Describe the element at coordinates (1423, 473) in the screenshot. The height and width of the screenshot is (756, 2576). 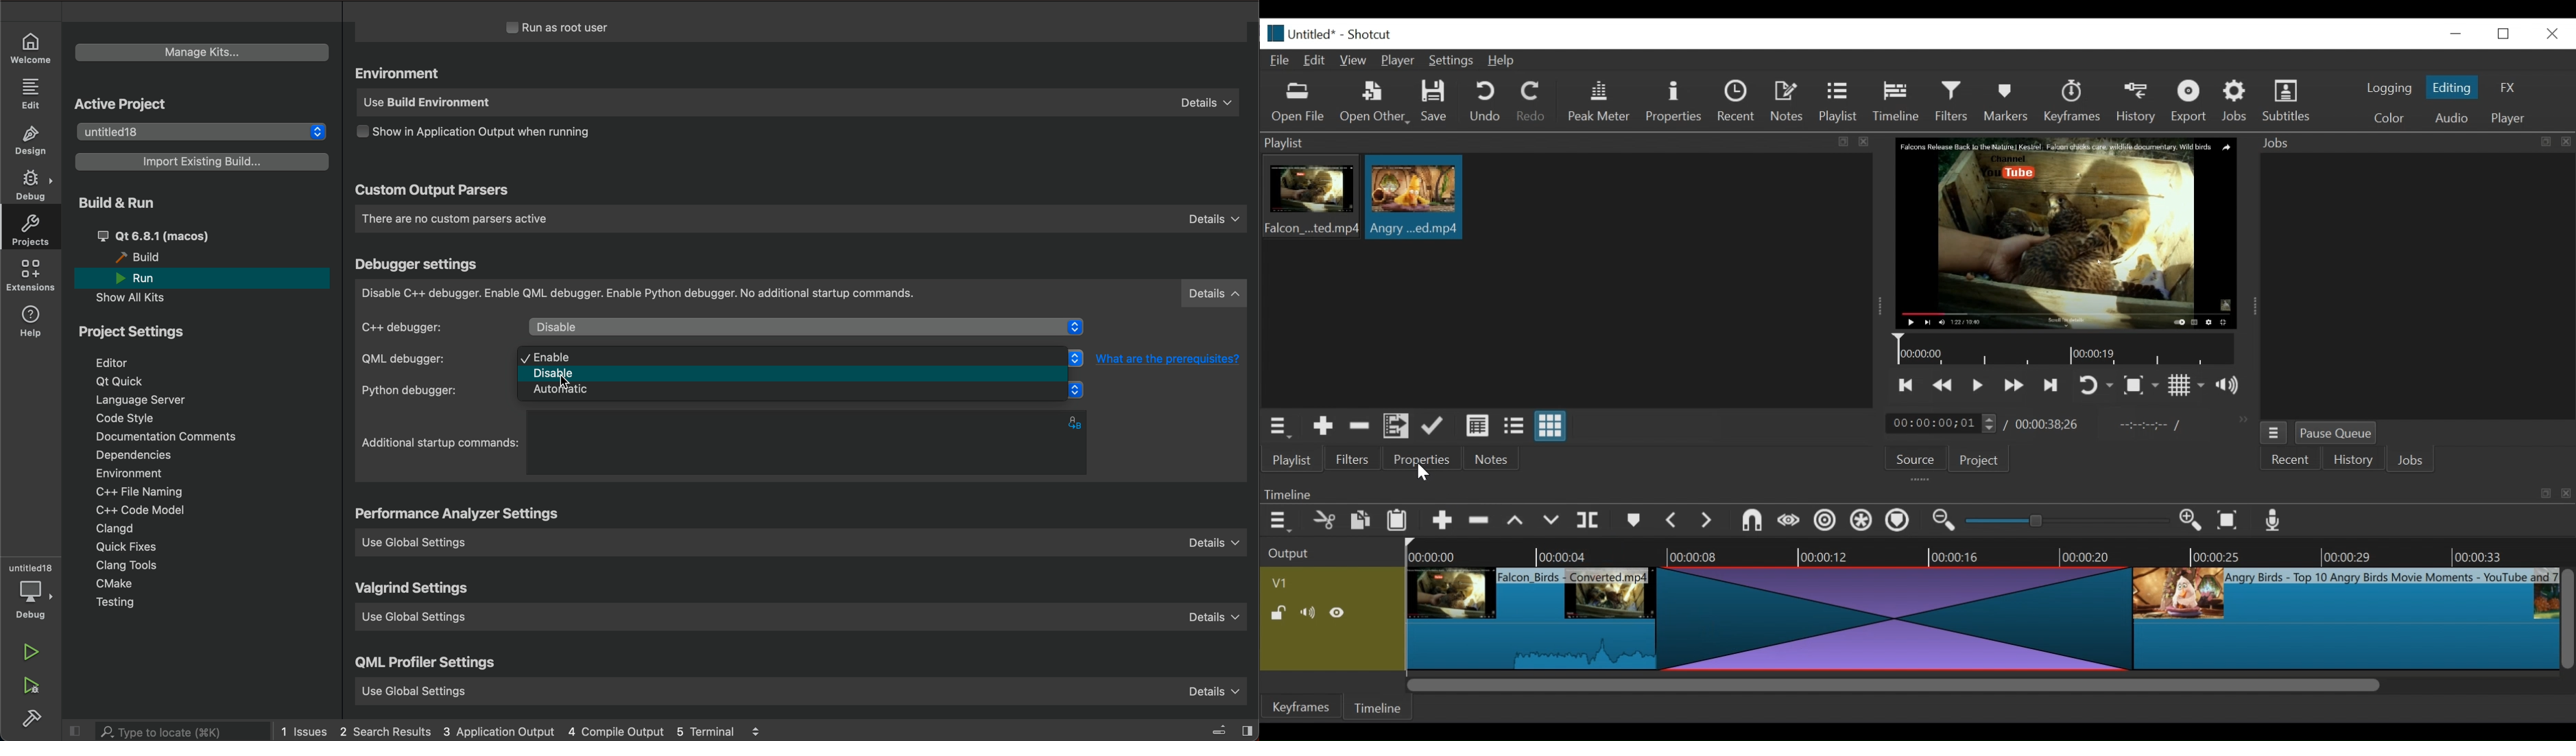
I see `cursor` at that location.